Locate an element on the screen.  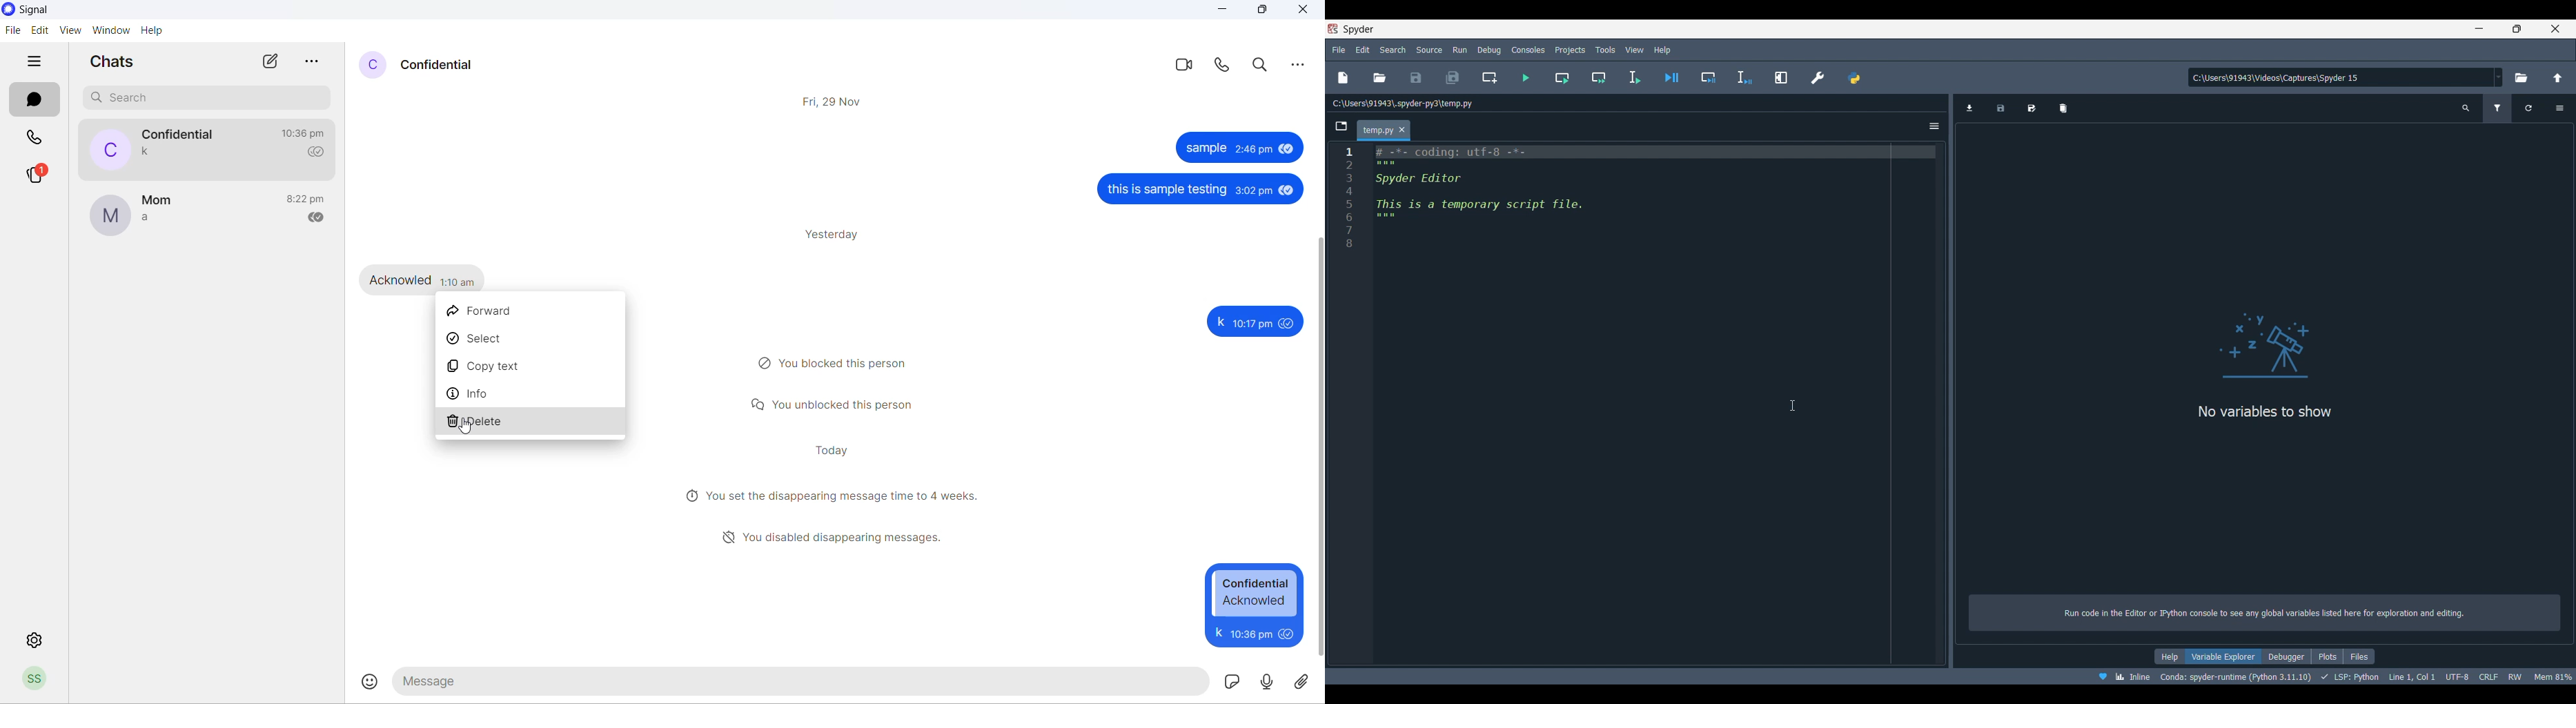
Open file is located at coordinates (1380, 78).